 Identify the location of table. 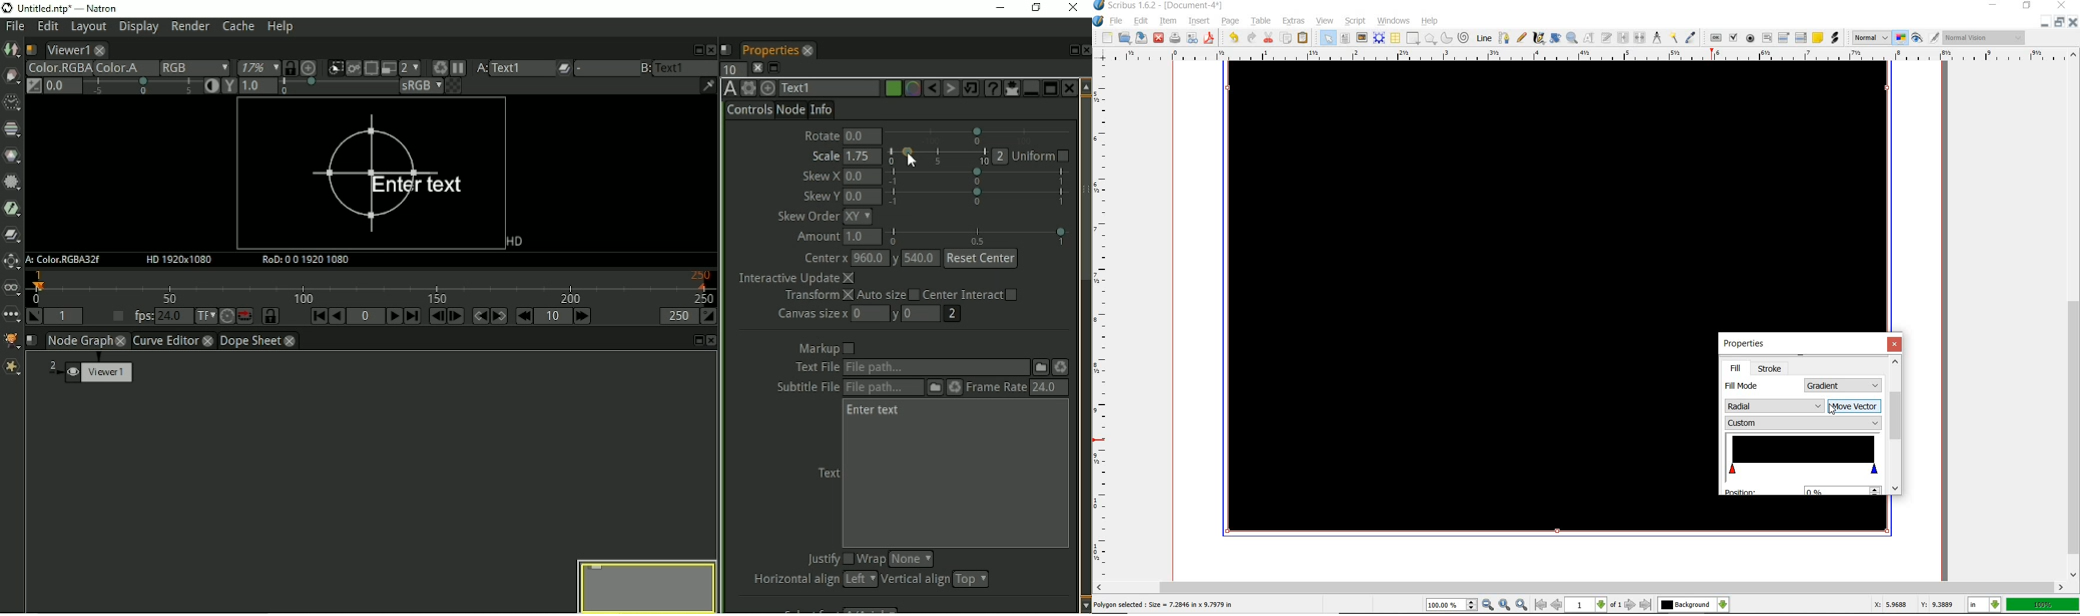
(1261, 21).